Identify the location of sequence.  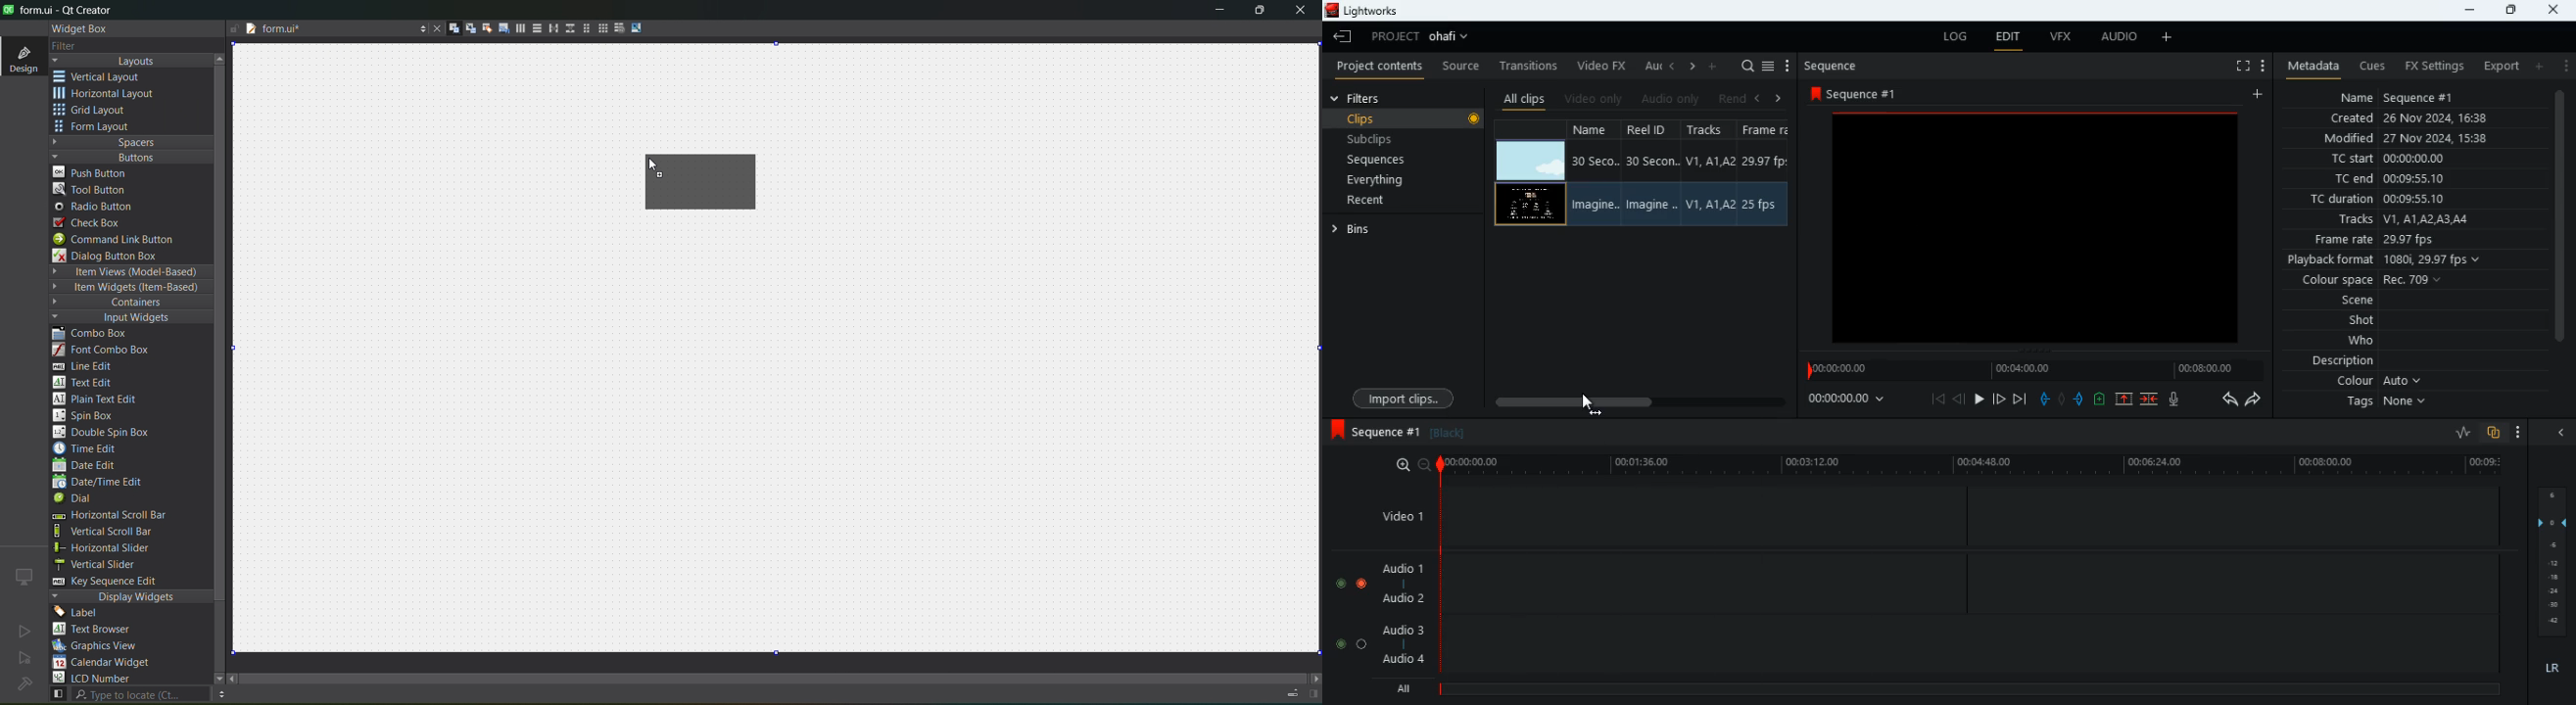
(1853, 91).